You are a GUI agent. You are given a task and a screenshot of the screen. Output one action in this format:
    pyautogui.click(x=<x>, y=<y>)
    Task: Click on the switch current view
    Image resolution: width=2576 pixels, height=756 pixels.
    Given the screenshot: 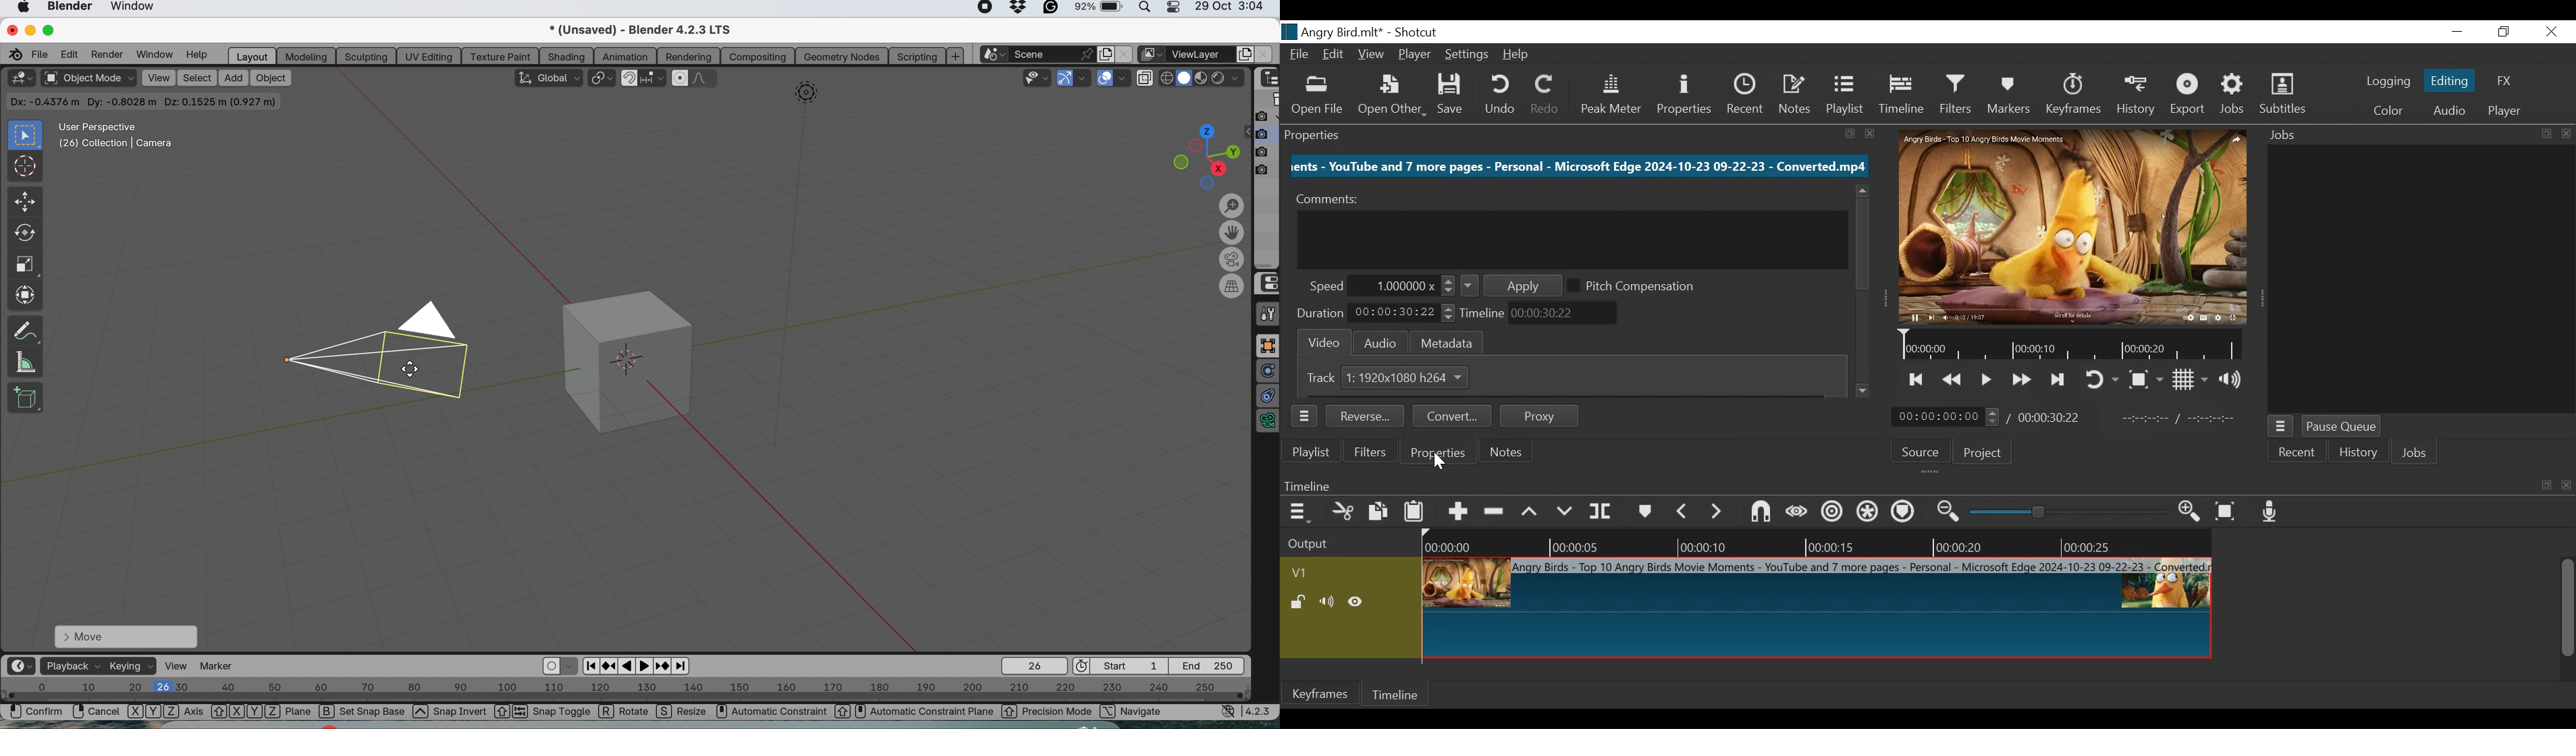 What is the action you would take?
    pyautogui.click(x=1234, y=286)
    